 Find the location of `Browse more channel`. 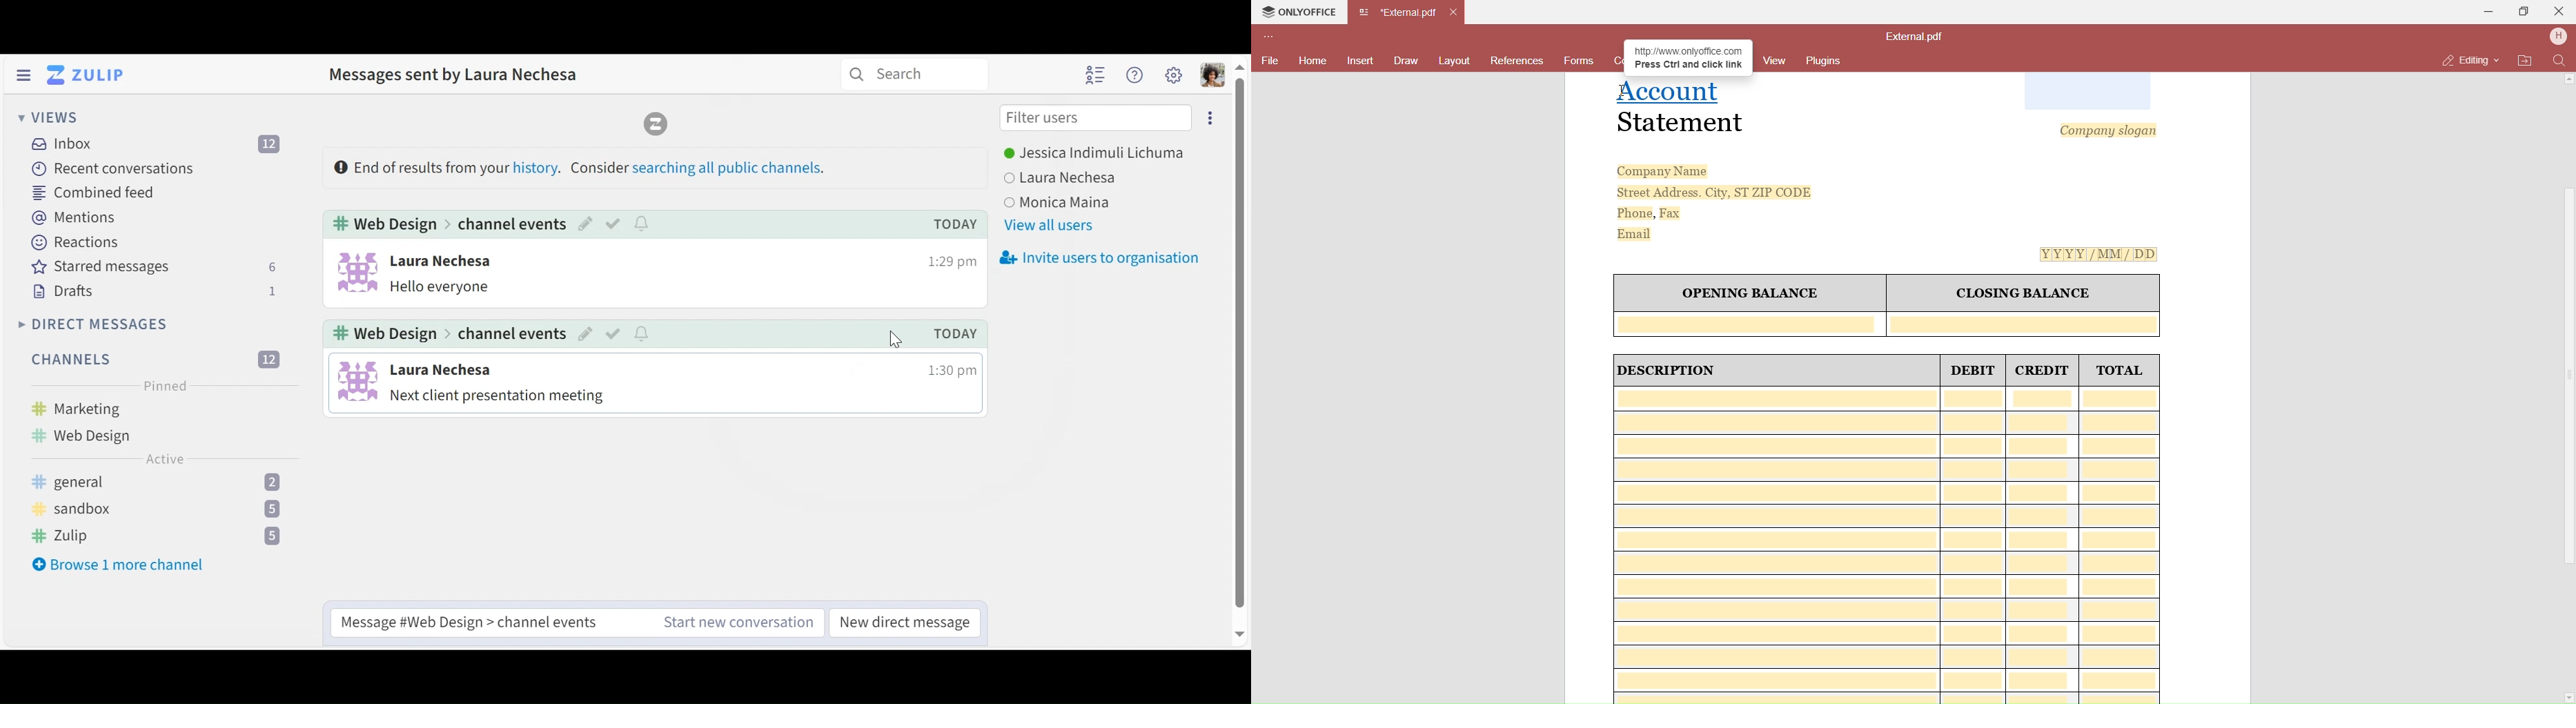

Browse more channel is located at coordinates (119, 564).